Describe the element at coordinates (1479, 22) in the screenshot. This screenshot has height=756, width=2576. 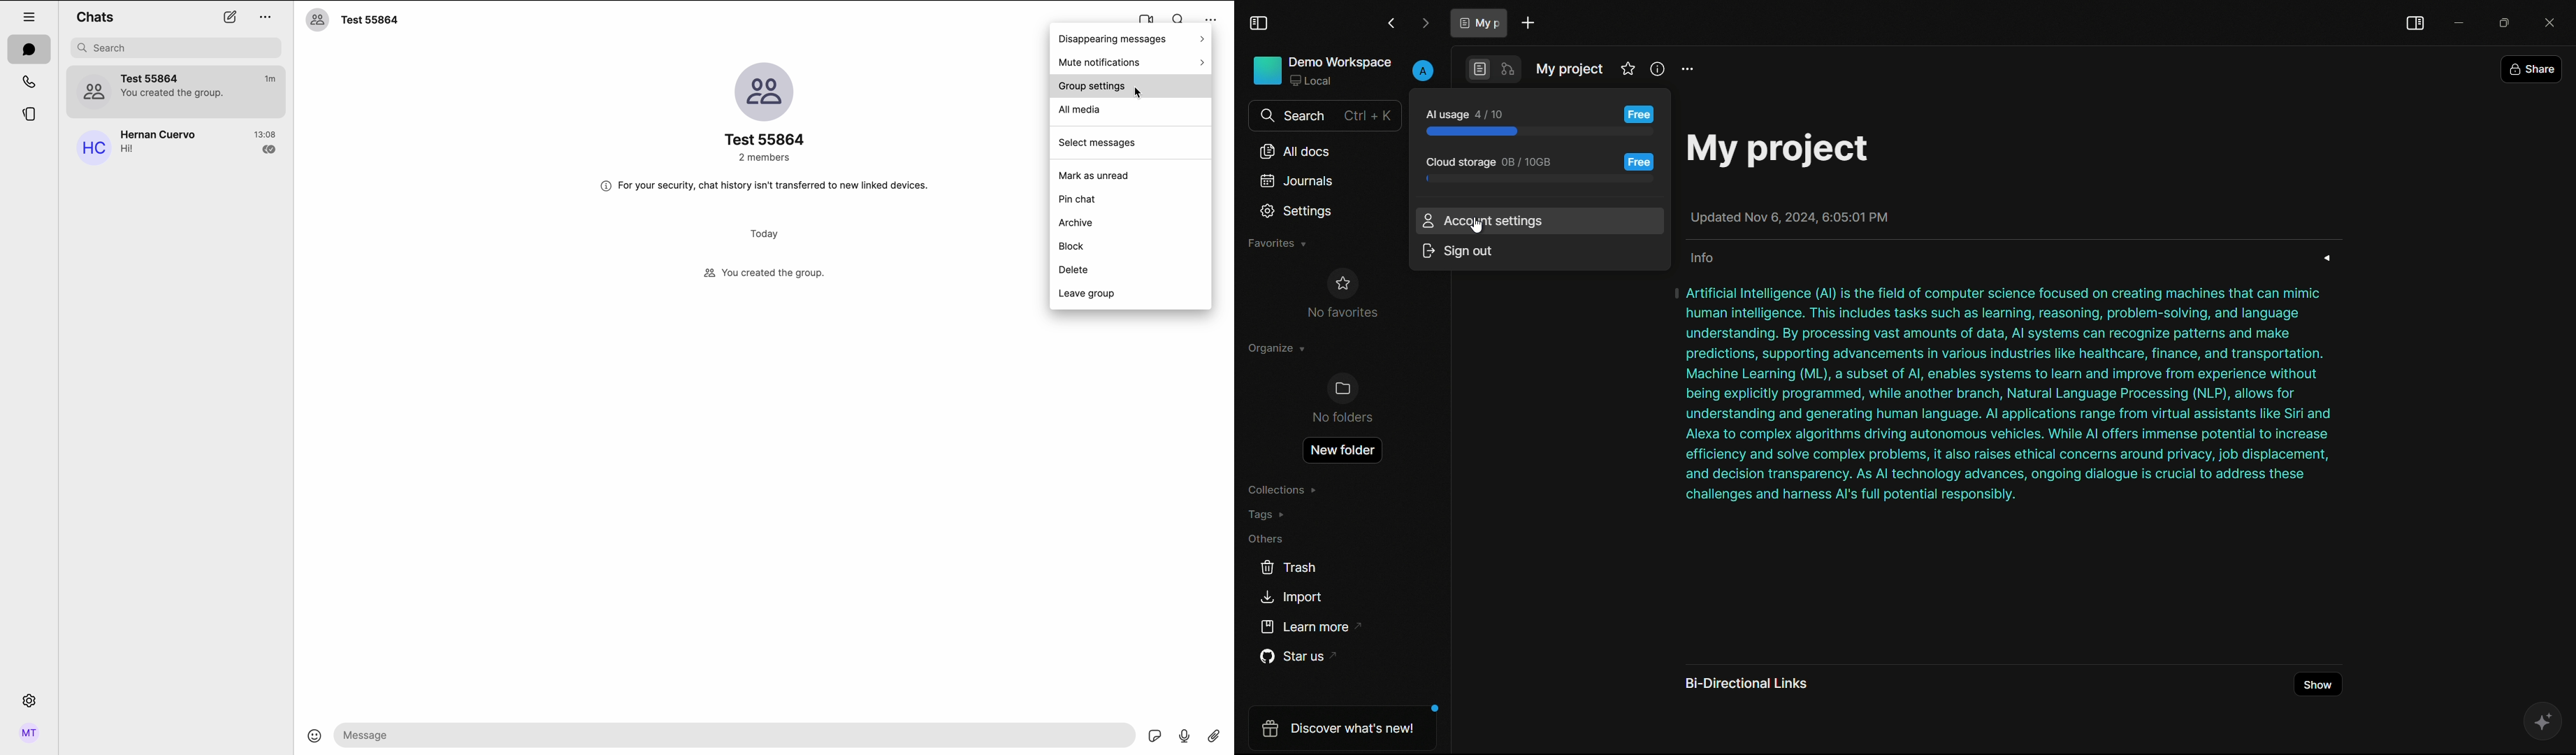
I see `document tab` at that location.